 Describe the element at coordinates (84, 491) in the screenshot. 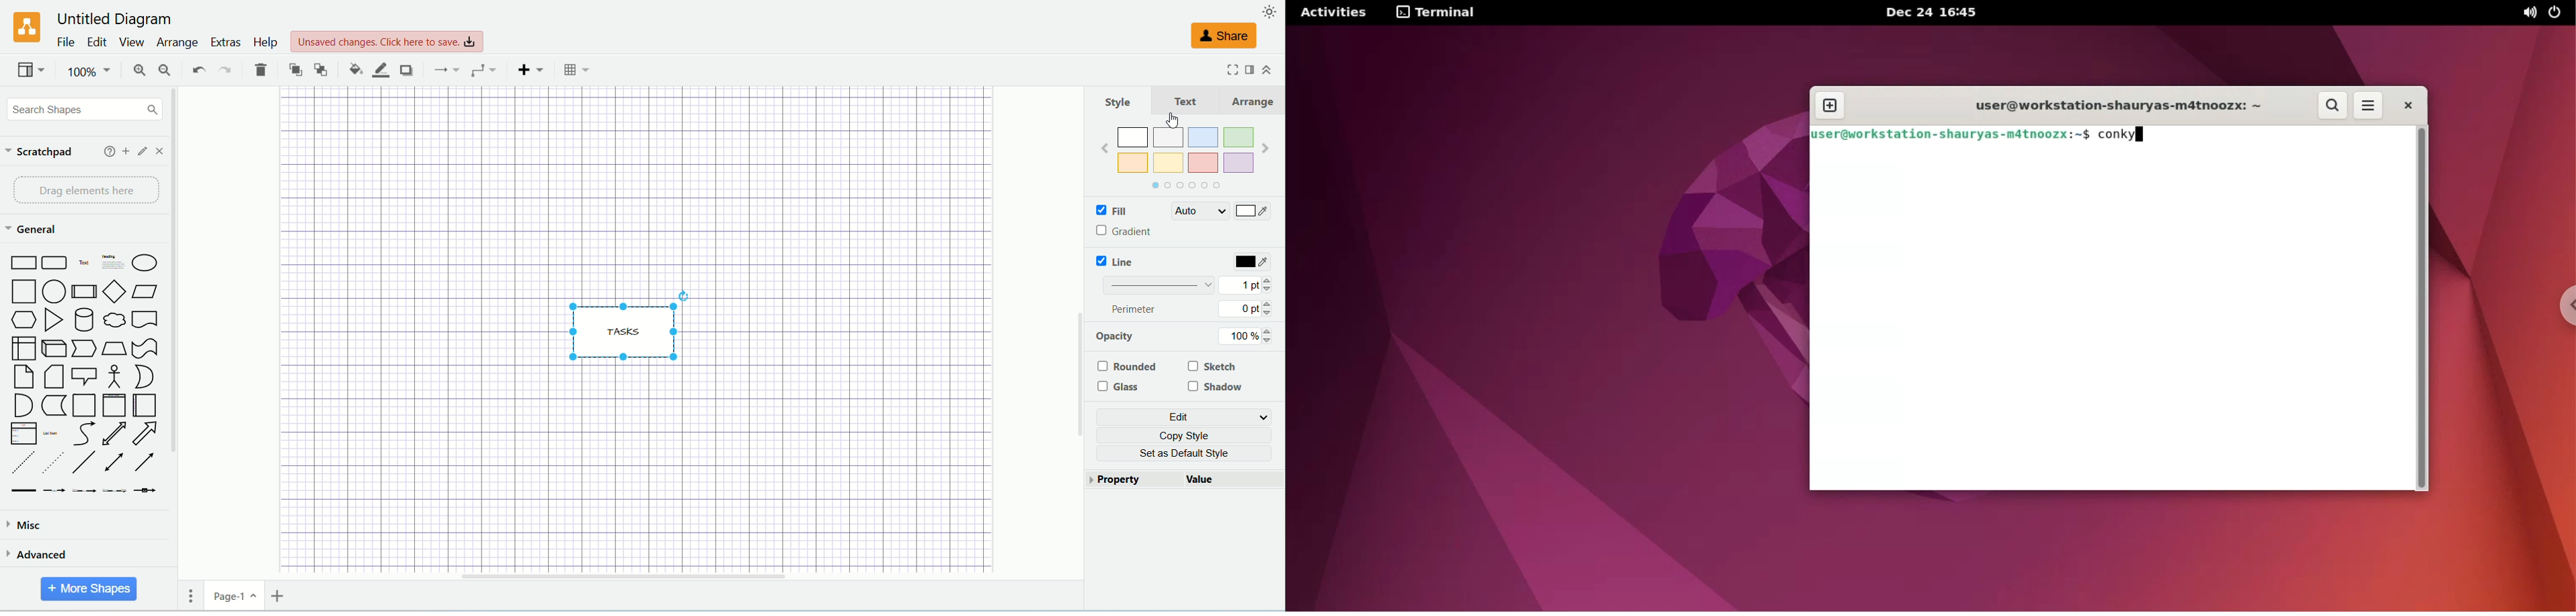

I see `Connector with 2 label` at that location.